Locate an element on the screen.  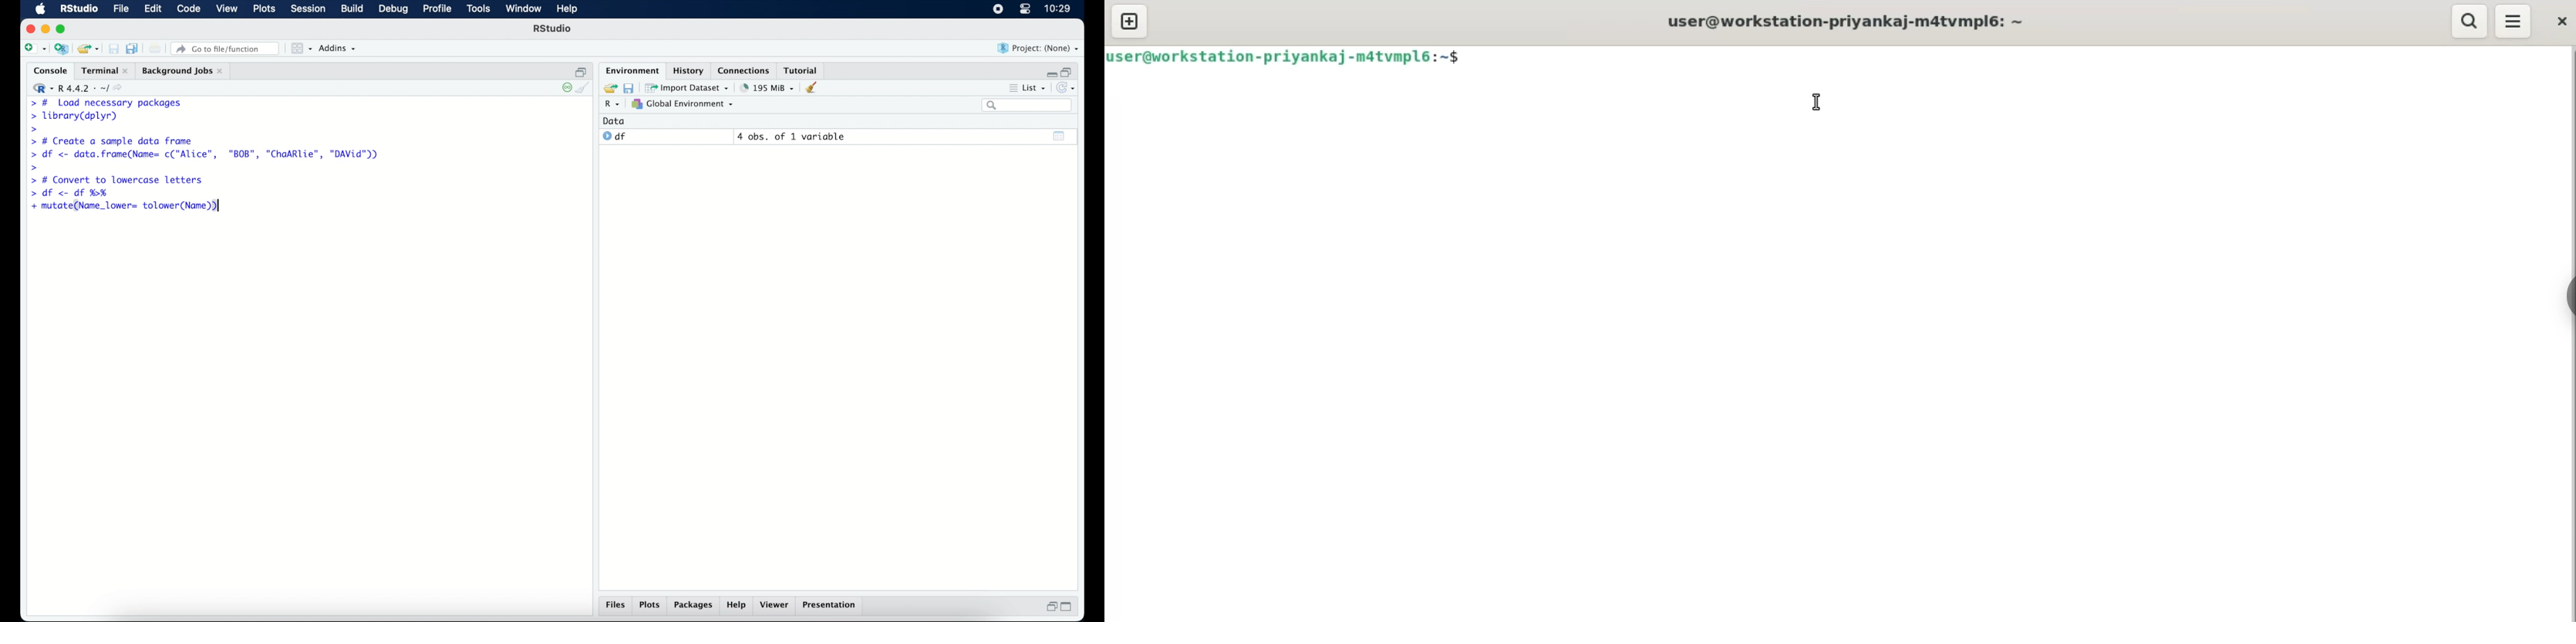
print is located at coordinates (155, 48).